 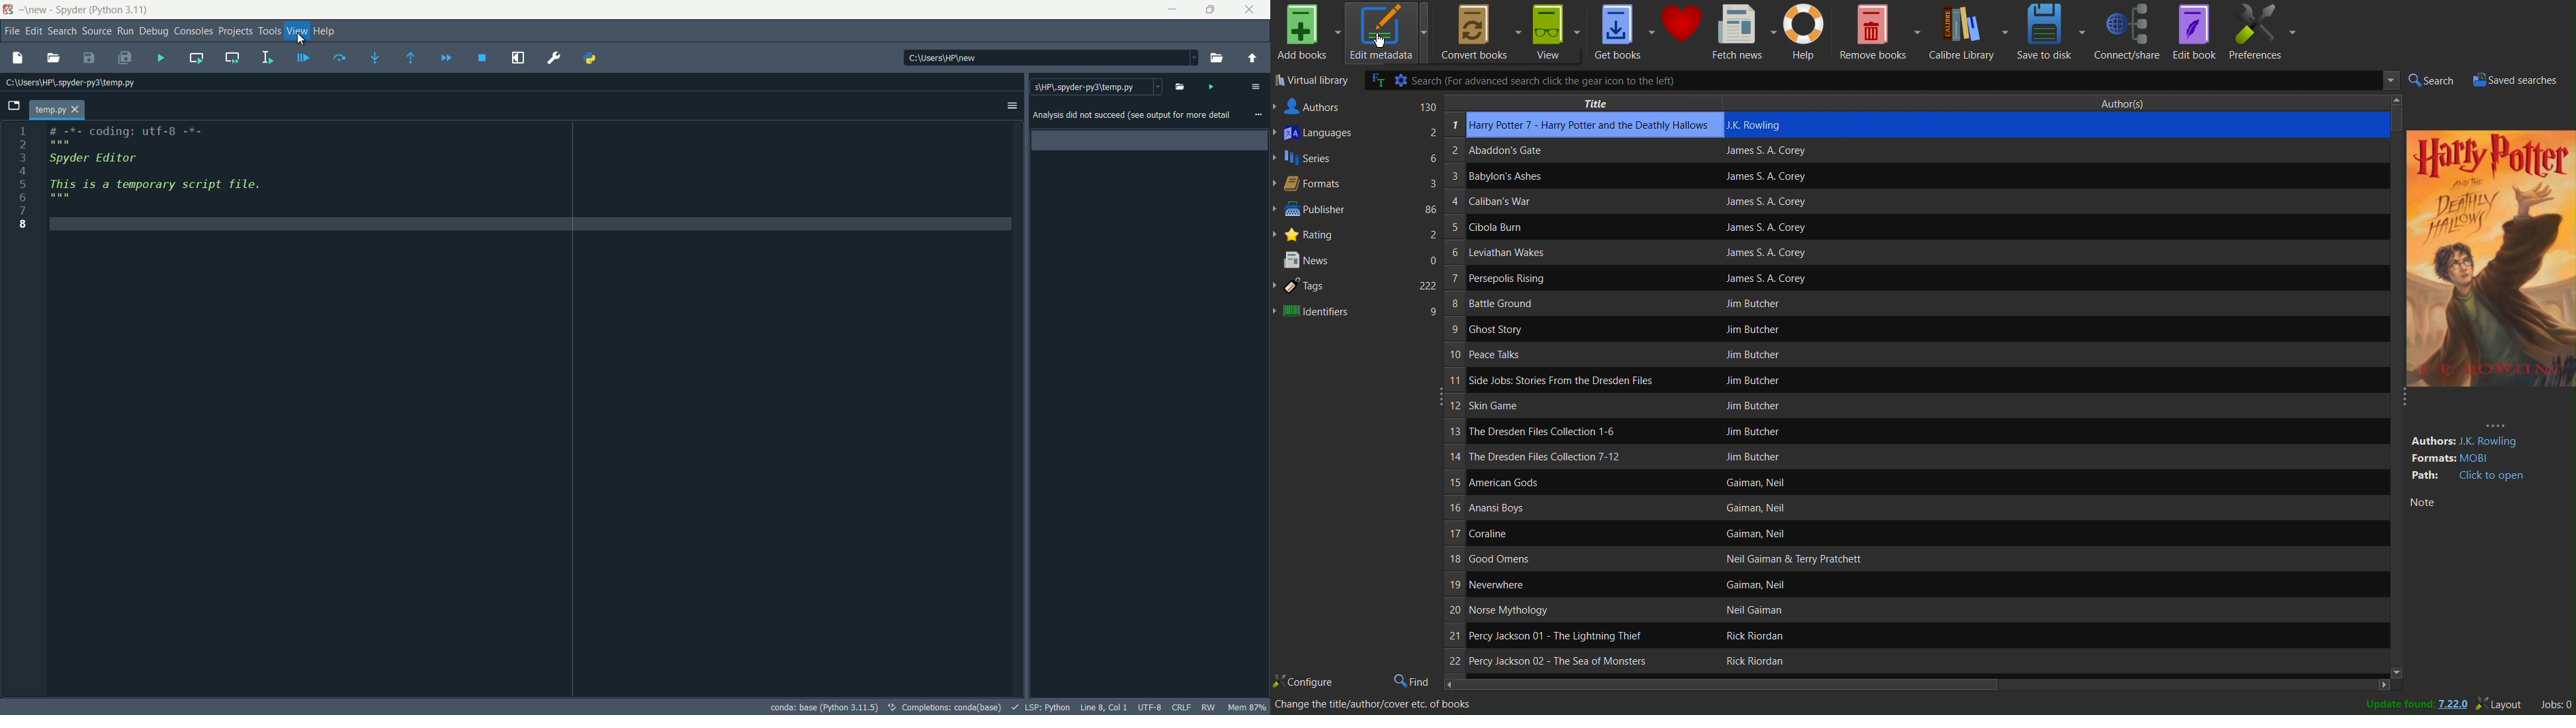 What do you see at coordinates (1374, 706) in the screenshot?
I see `Change the title/author/cover` at bounding box center [1374, 706].